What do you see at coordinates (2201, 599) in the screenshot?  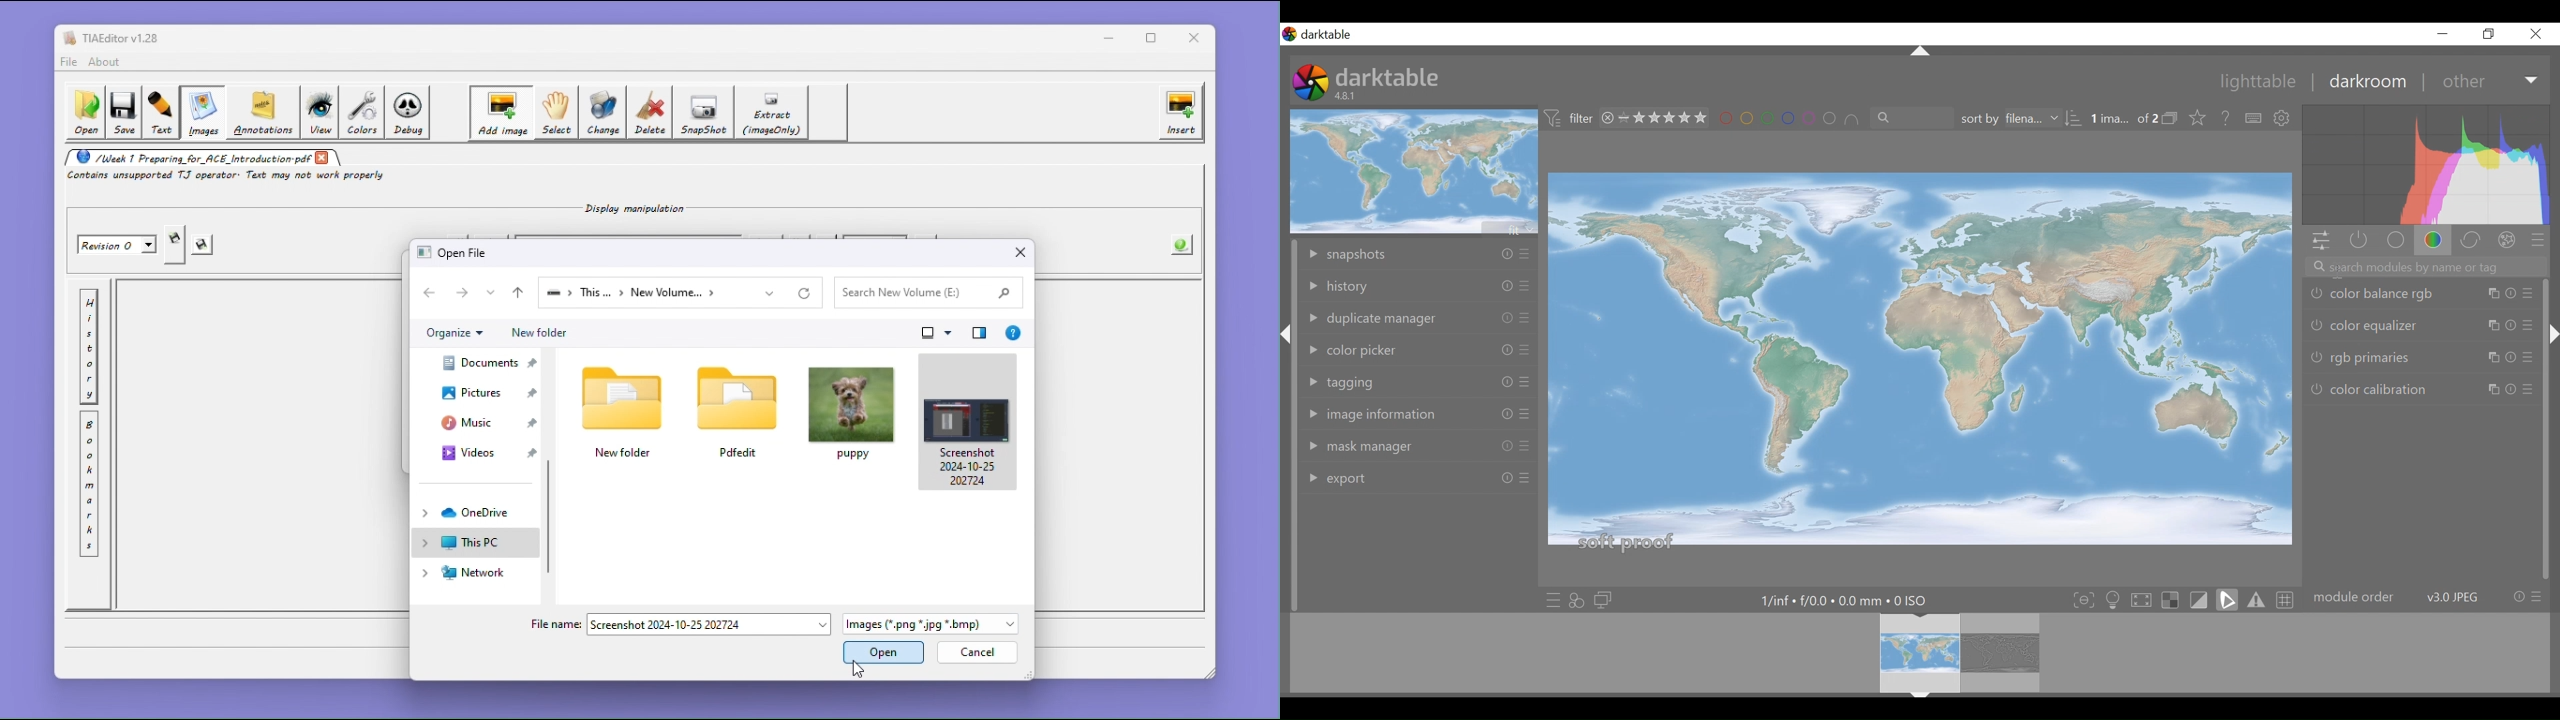 I see `toggle display indication` at bounding box center [2201, 599].